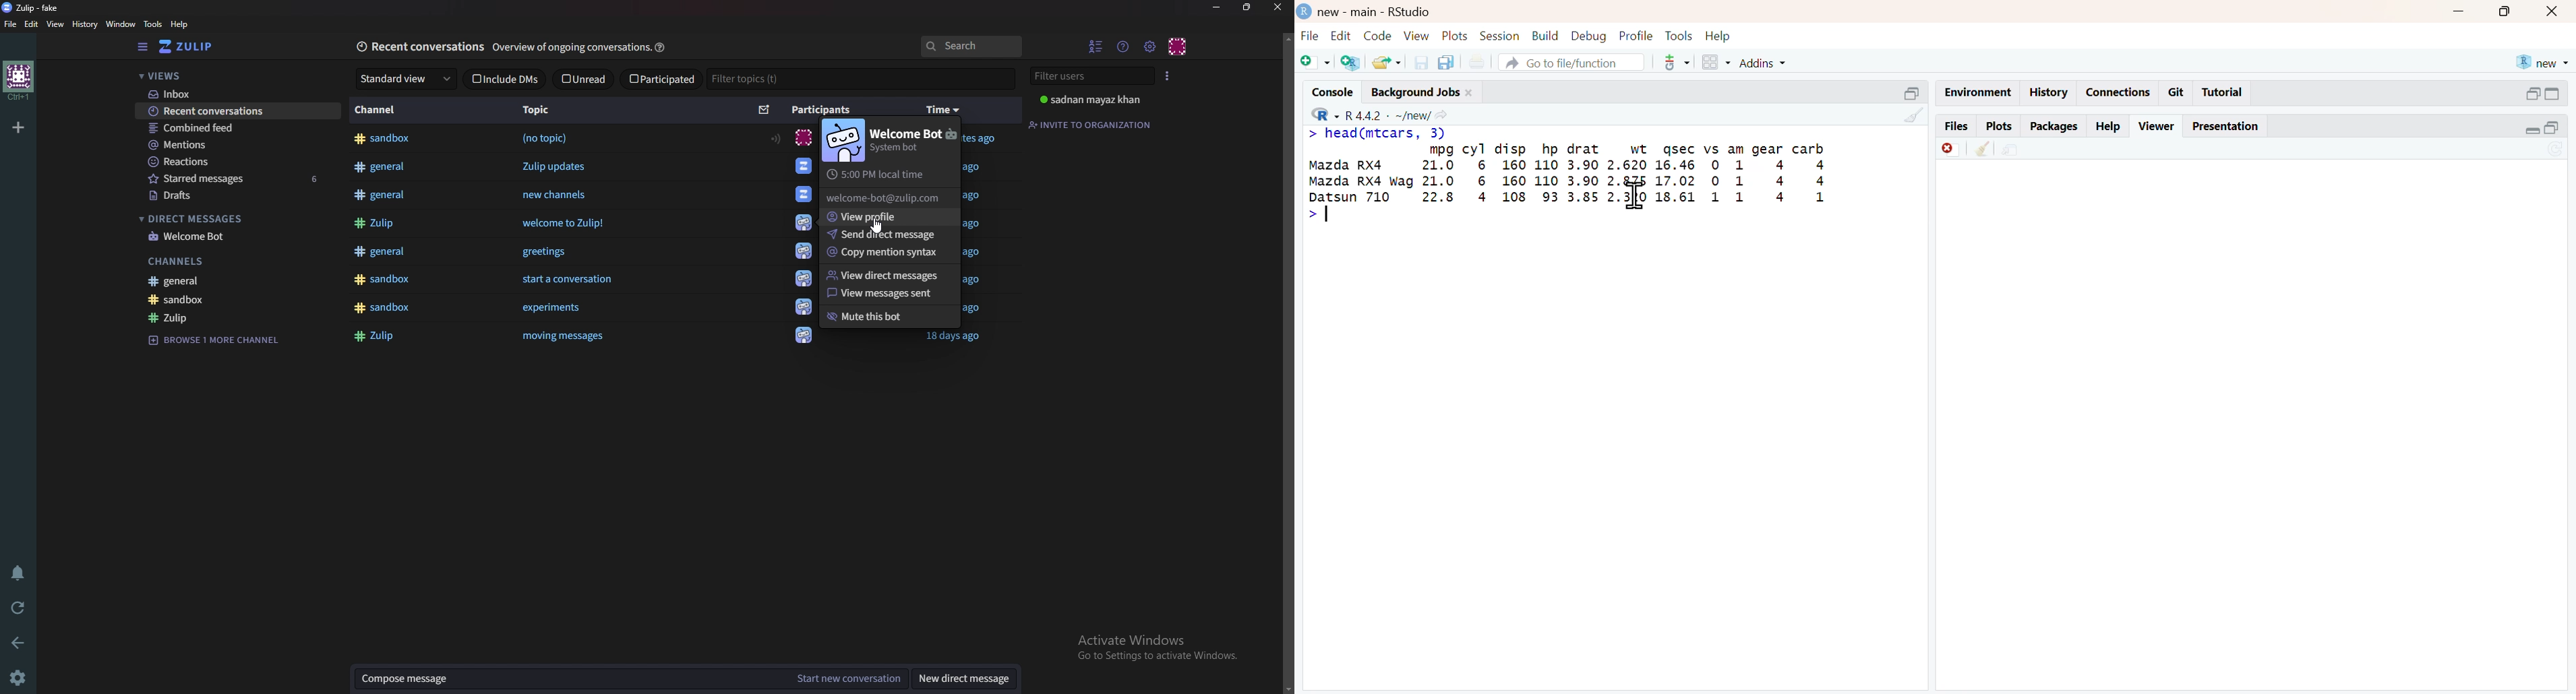 This screenshot has width=2576, height=700. Describe the element at coordinates (1499, 36) in the screenshot. I see `Session` at that location.